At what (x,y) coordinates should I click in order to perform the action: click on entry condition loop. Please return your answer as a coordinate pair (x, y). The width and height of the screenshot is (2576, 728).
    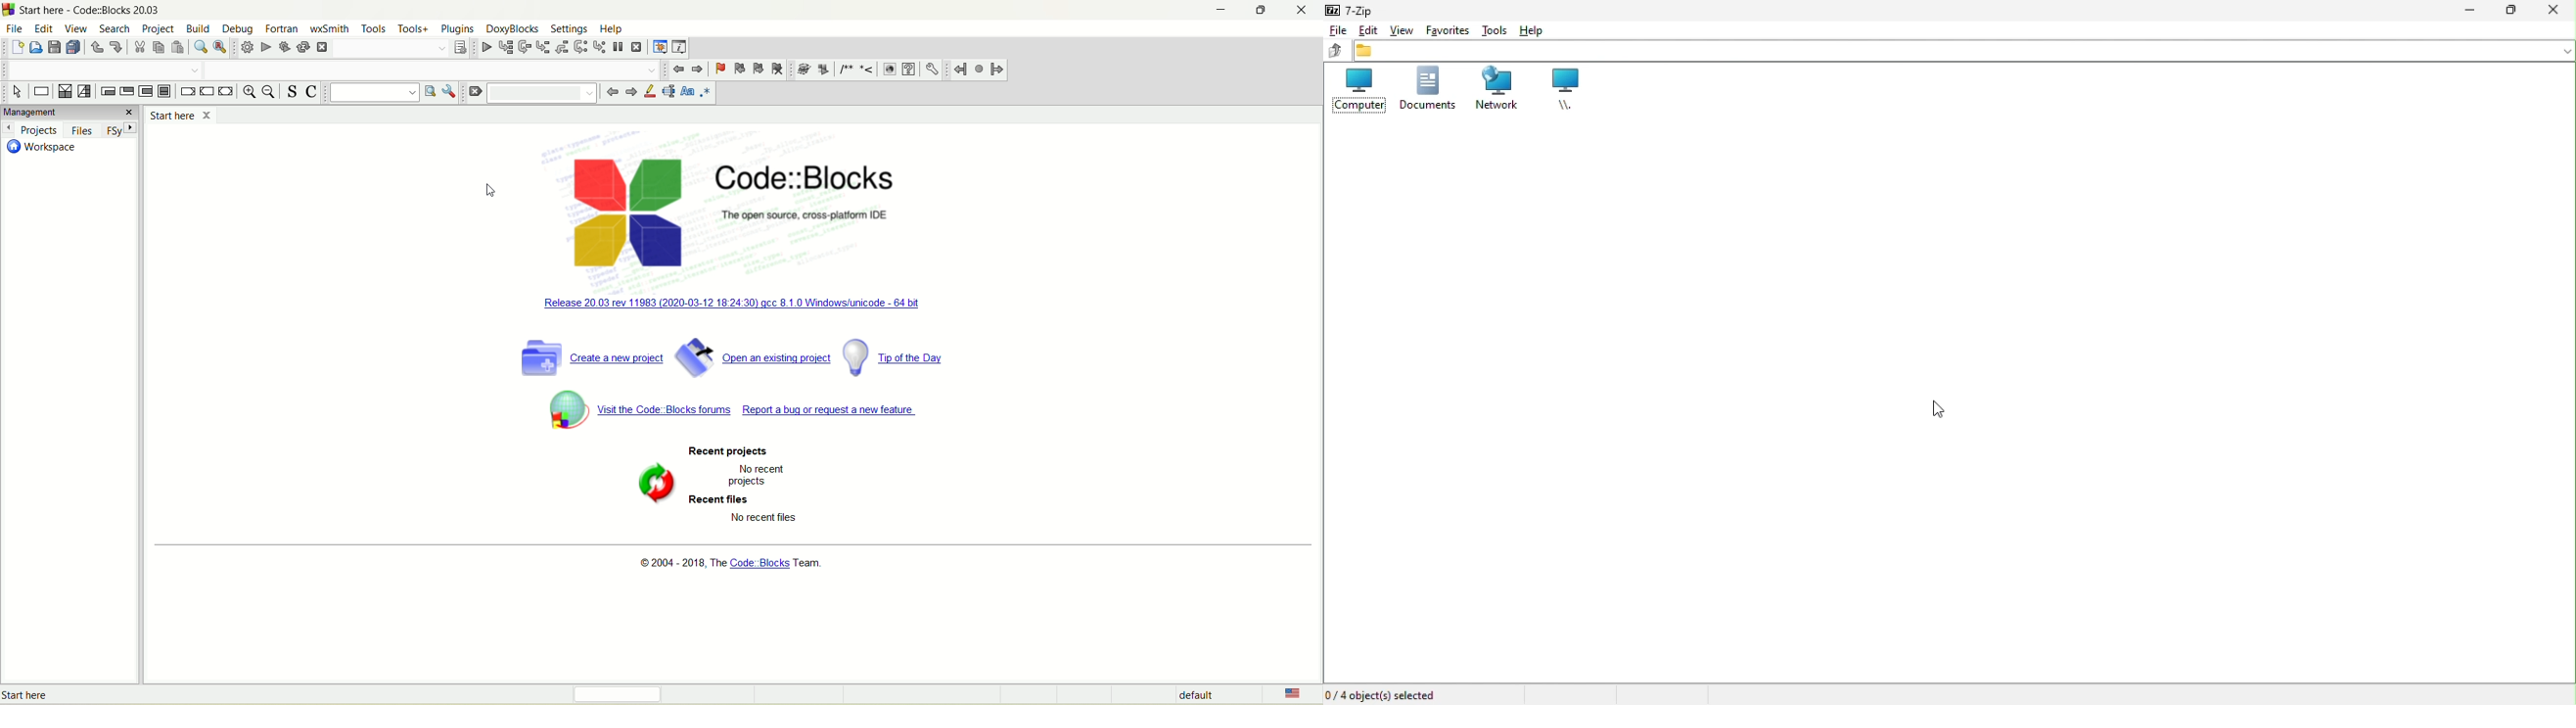
    Looking at the image, I should click on (107, 91).